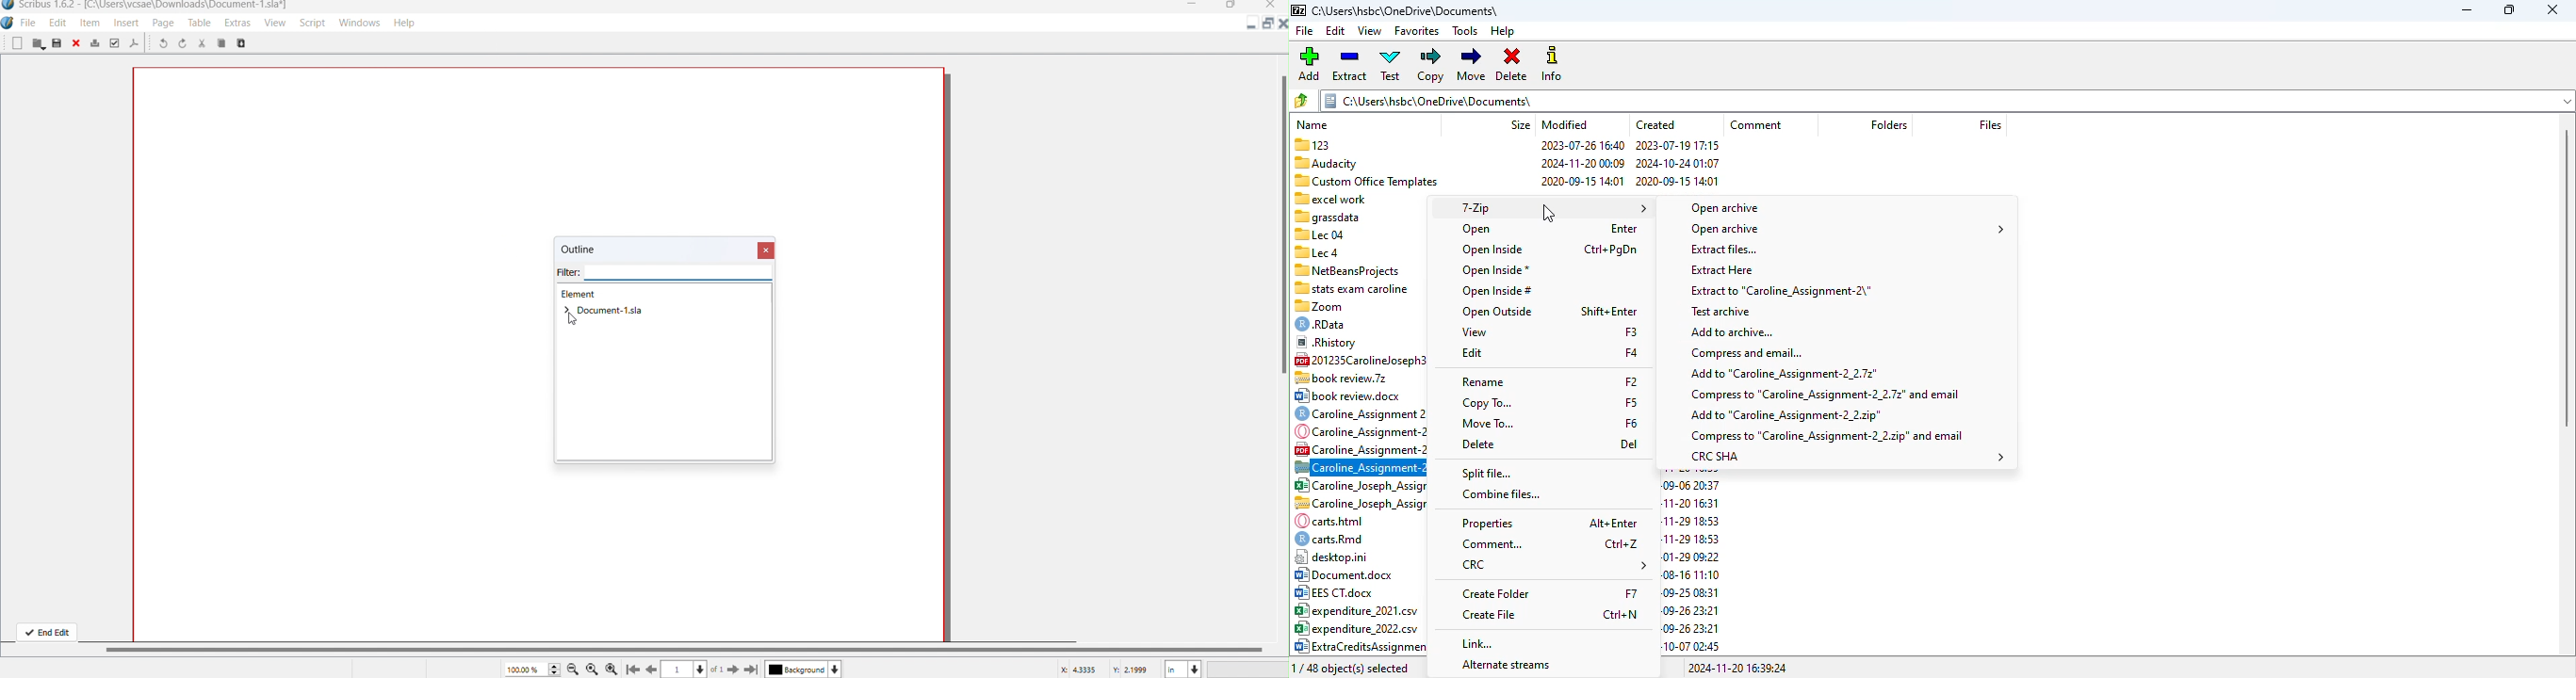  I want to click on 181 192, so click(1614, 668).